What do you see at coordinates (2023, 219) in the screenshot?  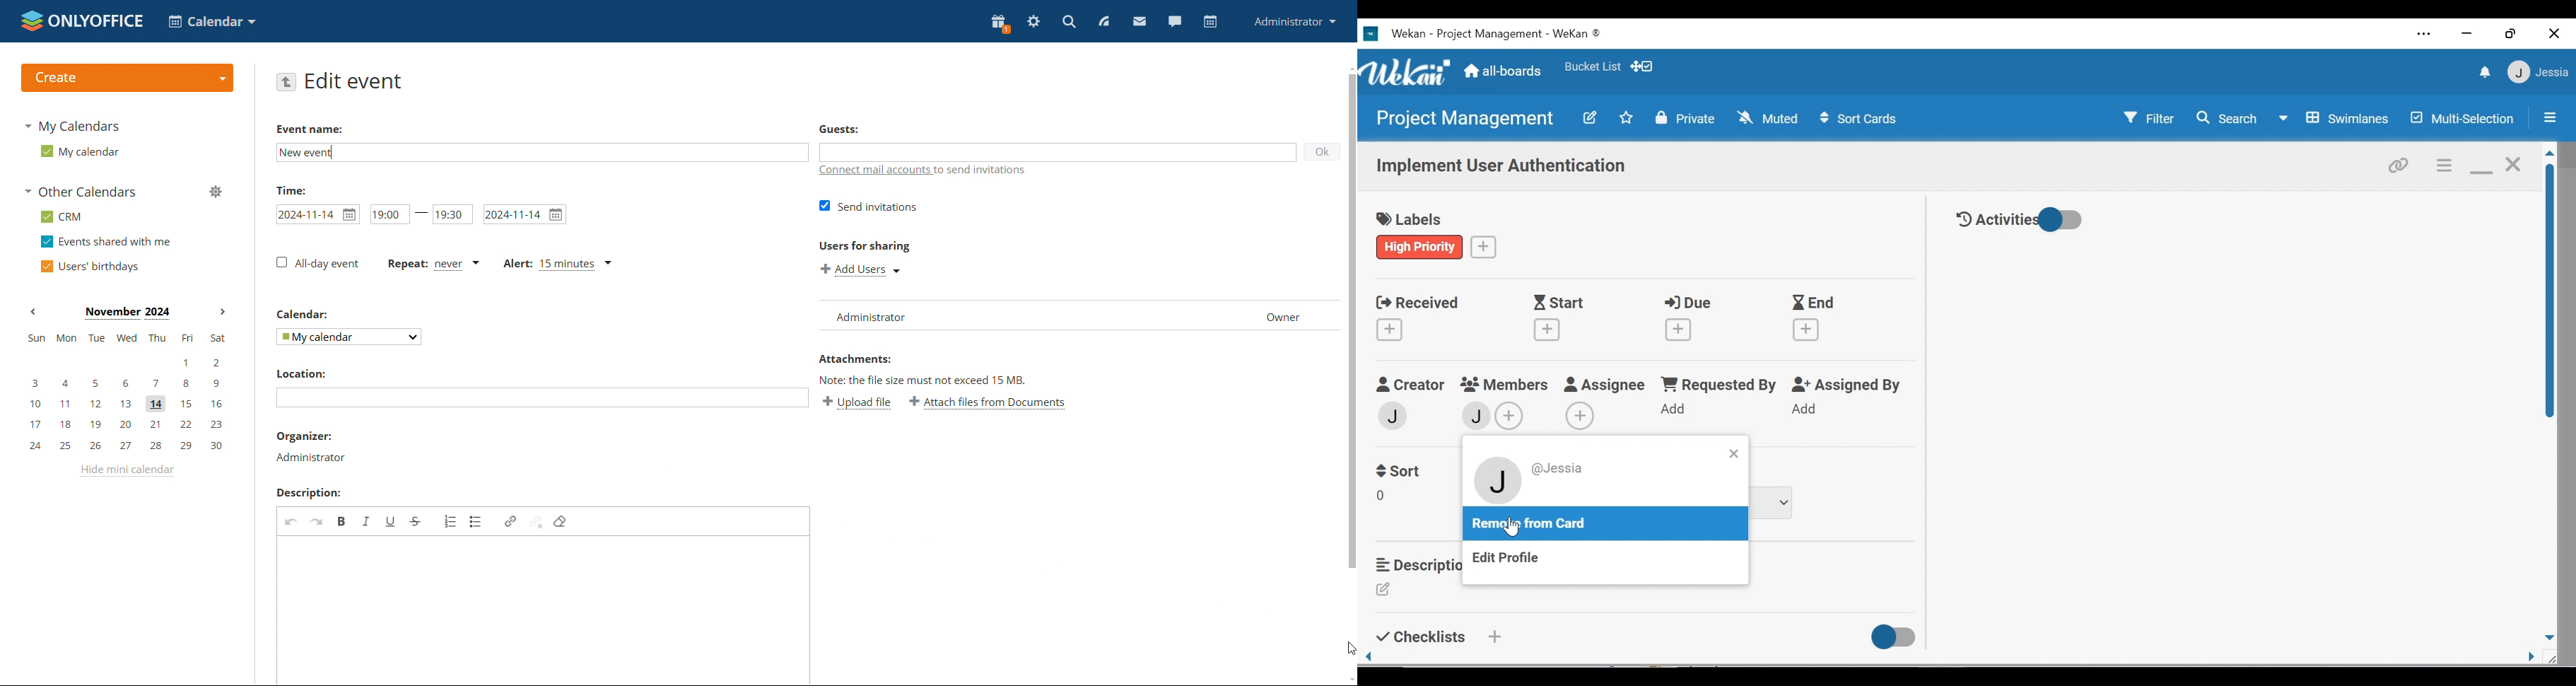 I see `toggle Activities` at bounding box center [2023, 219].